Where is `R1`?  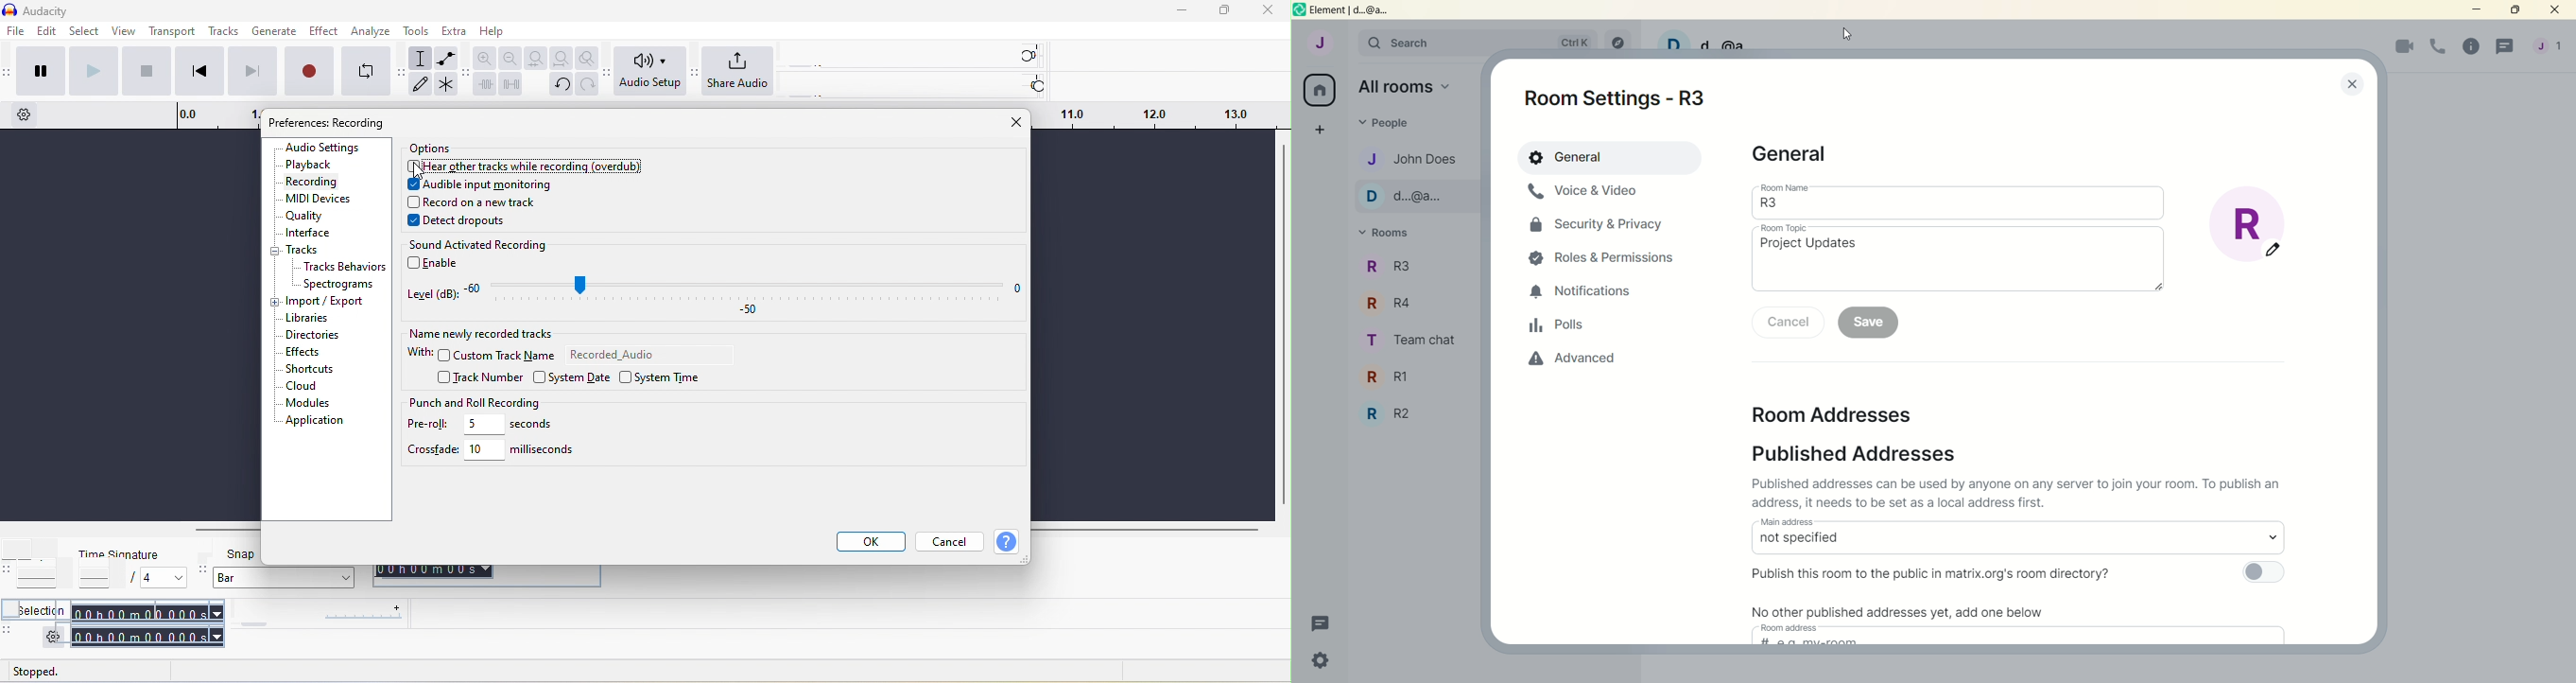 R1 is located at coordinates (1410, 339).